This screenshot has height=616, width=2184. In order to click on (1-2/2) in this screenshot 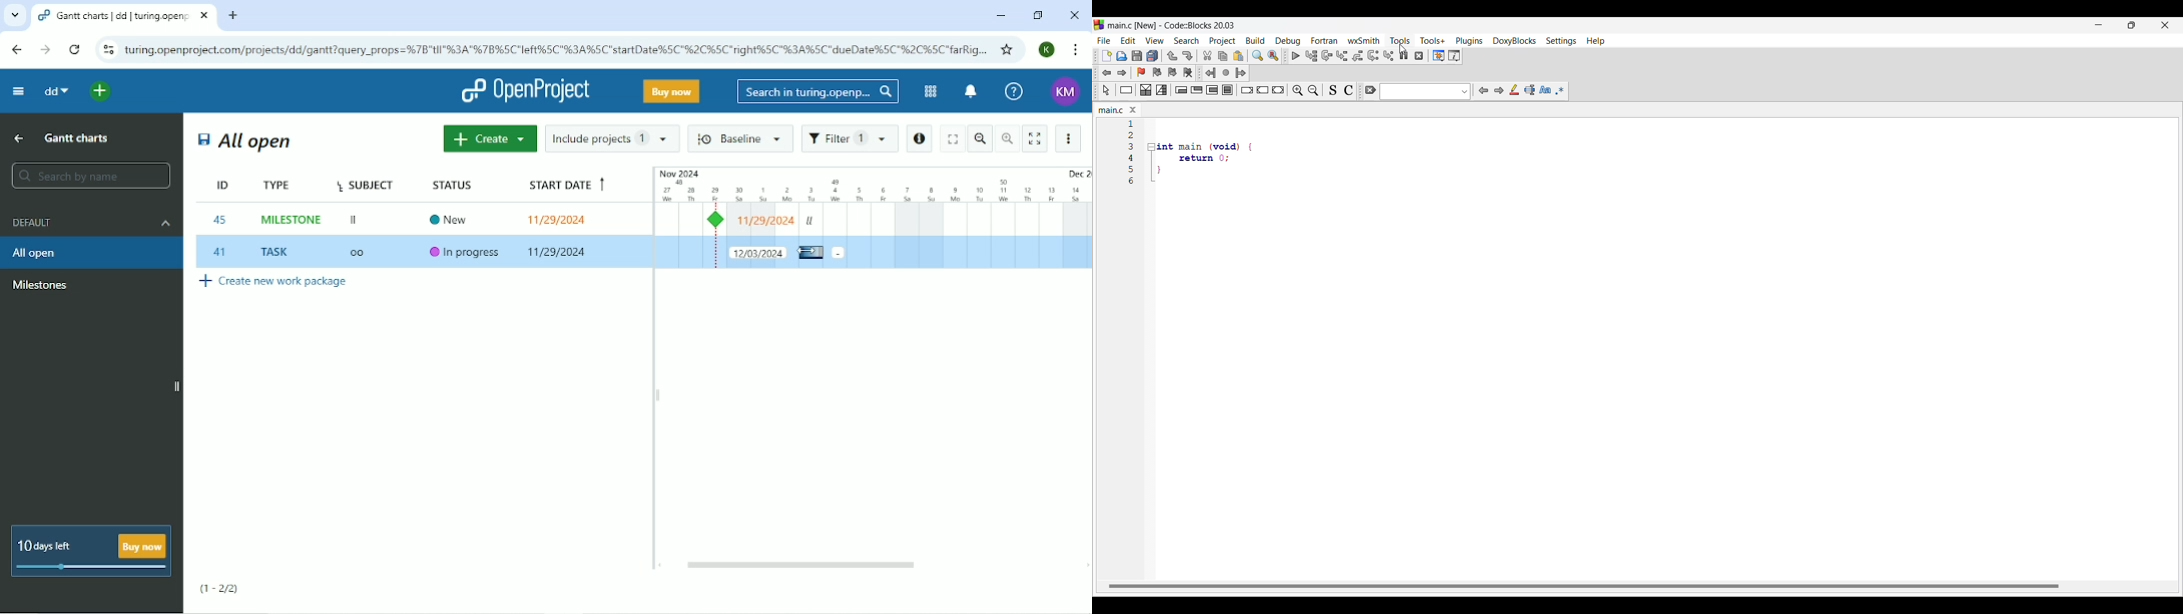, I will do `click(219, 589)`.